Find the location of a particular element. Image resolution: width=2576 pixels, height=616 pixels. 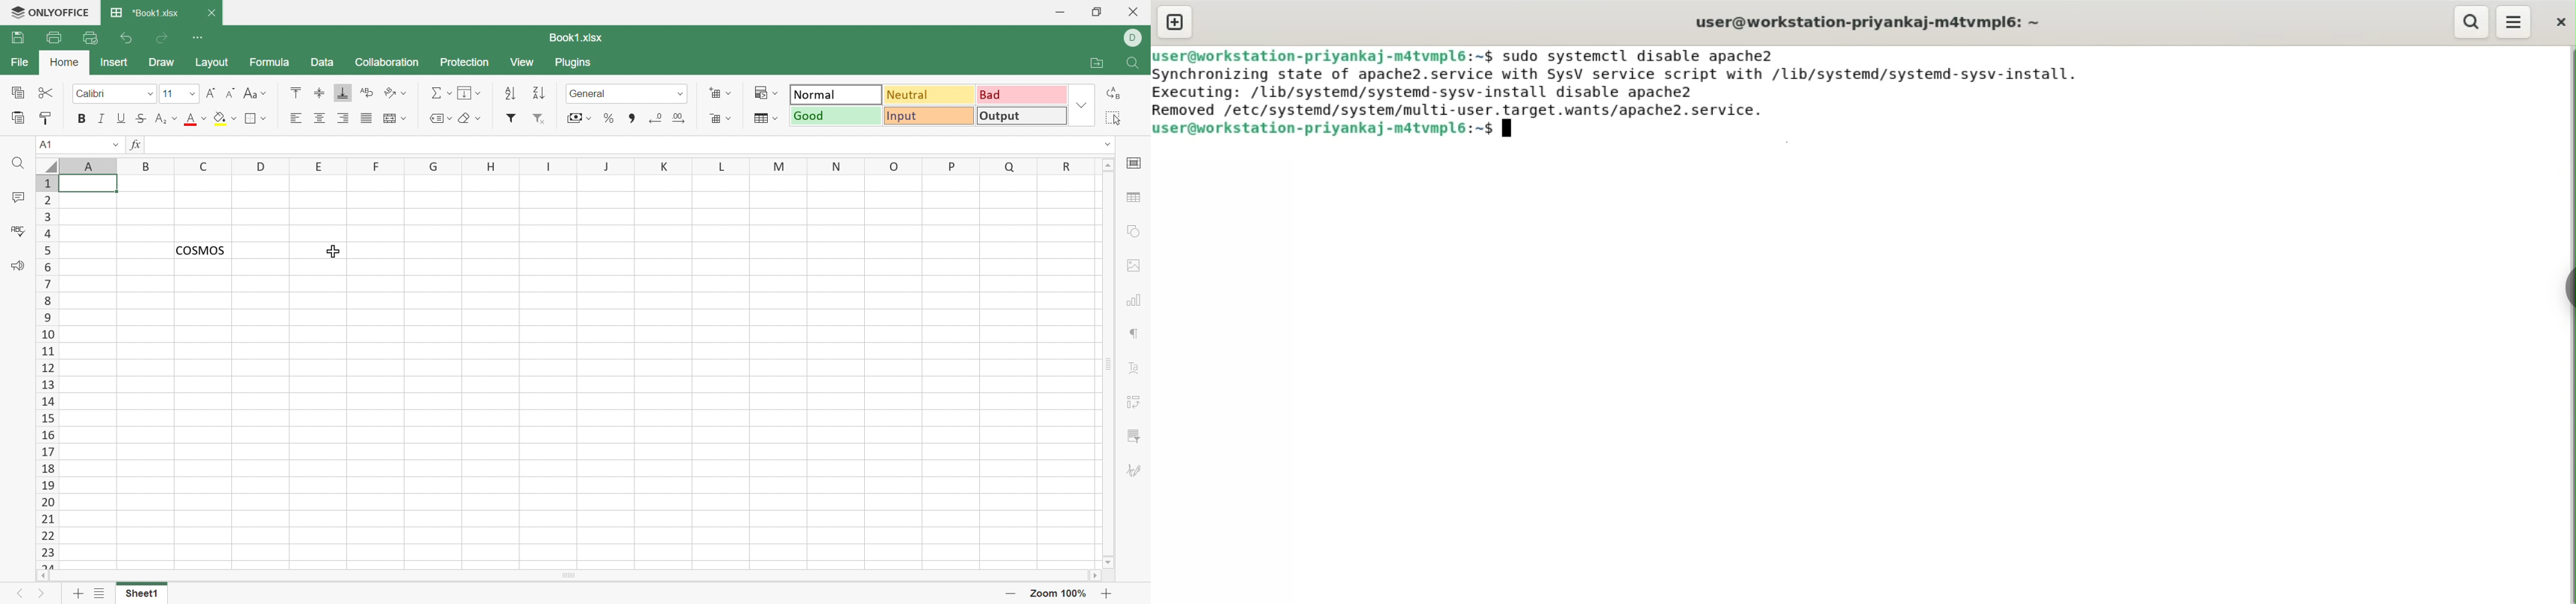

Cell settings is located at coordinates (1134, 164).